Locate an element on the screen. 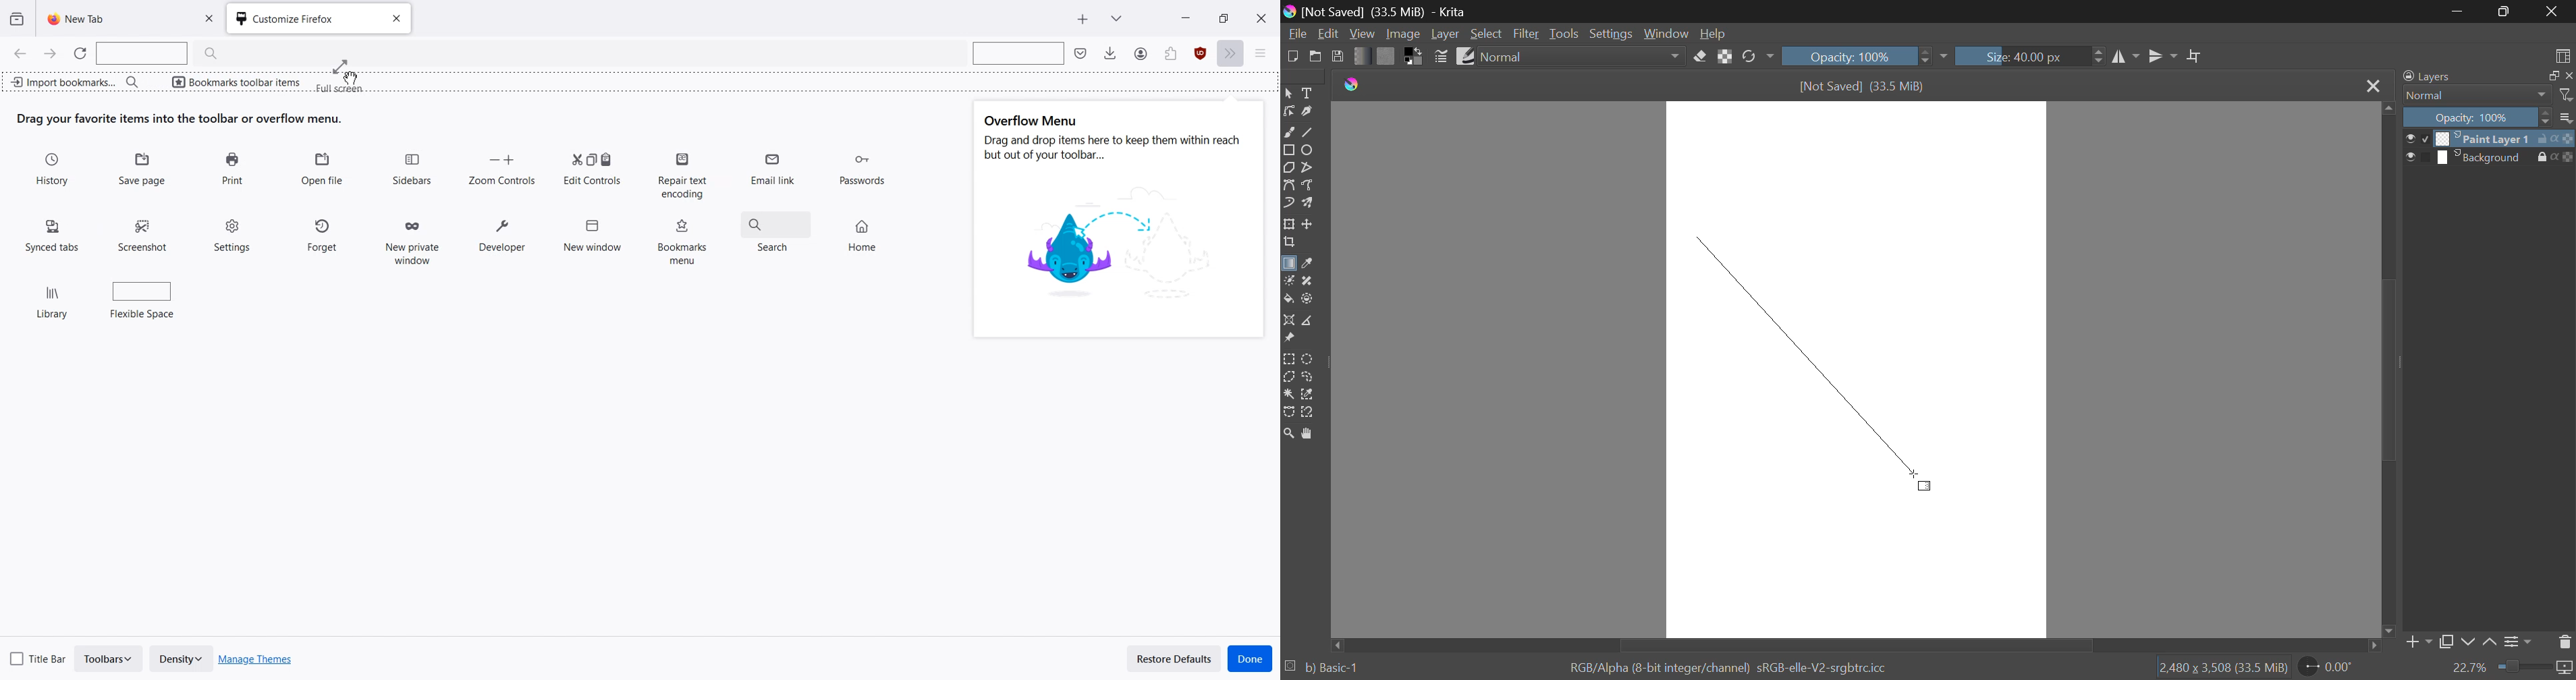  Rectangular Selection is located at coordinates (1290, 360).